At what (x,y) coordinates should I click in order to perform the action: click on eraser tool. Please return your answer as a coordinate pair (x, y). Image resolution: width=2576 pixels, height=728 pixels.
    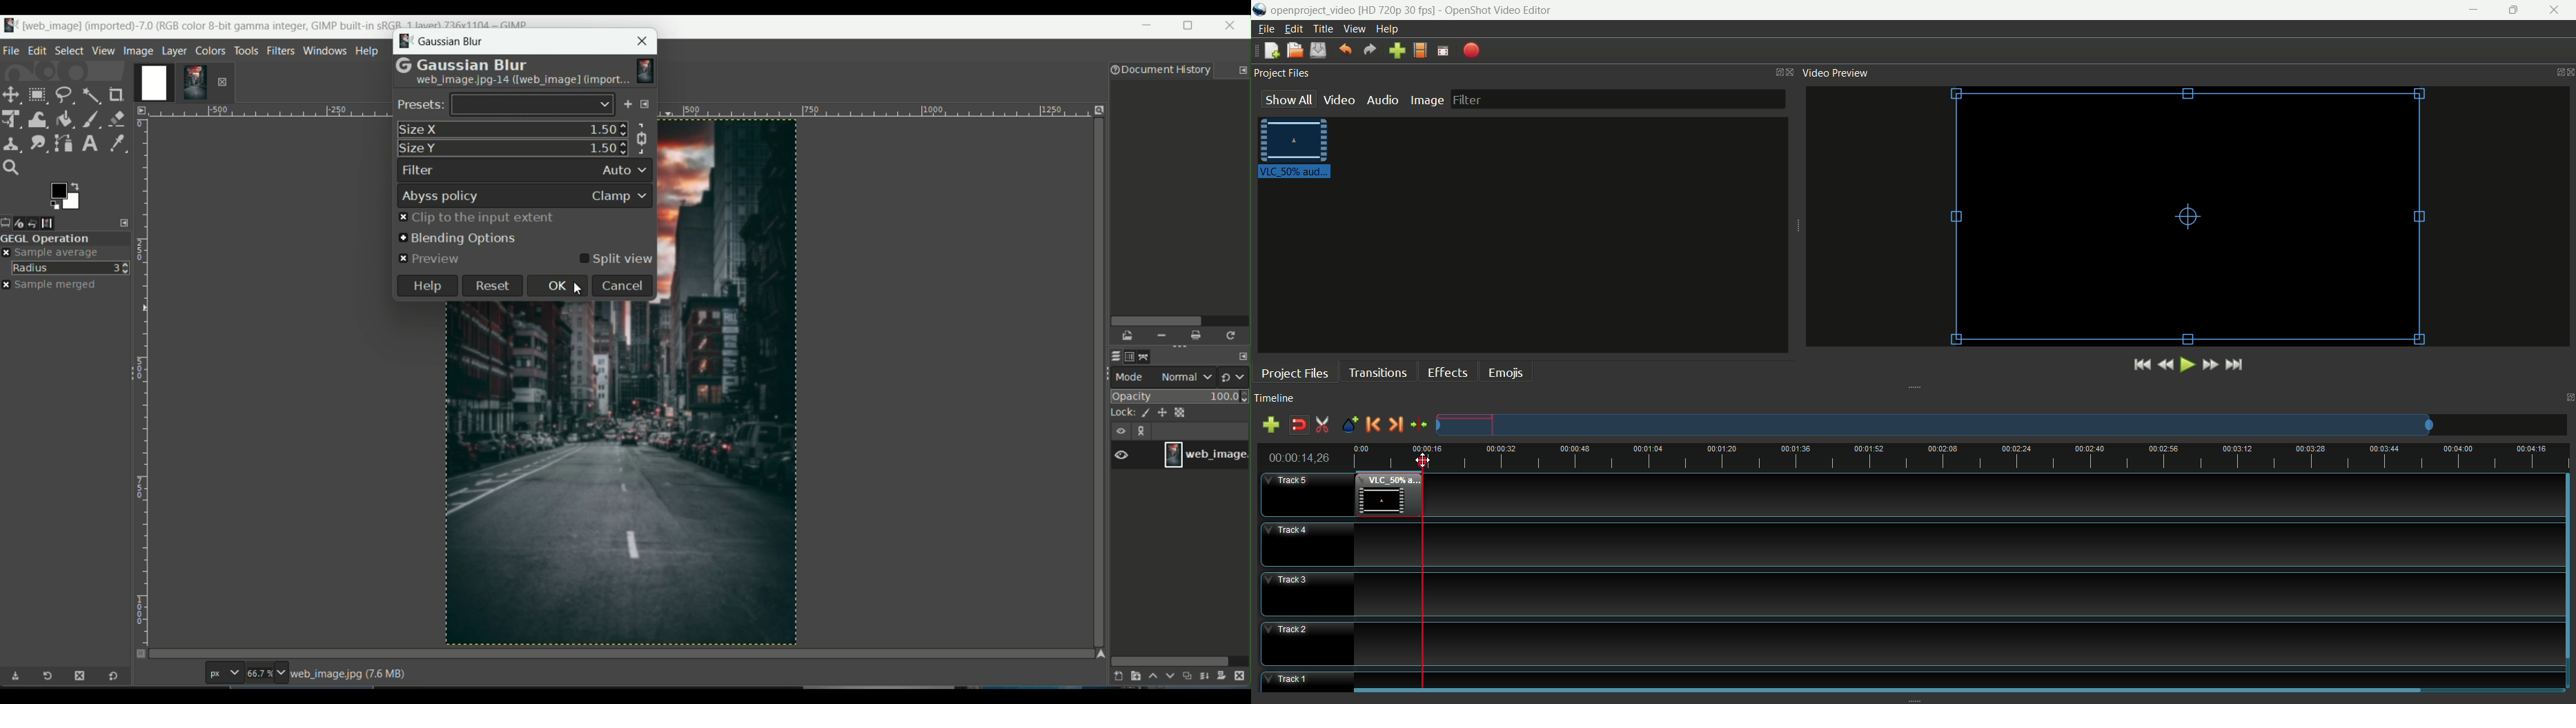
    Looking at the image, I should click on (118, 117).